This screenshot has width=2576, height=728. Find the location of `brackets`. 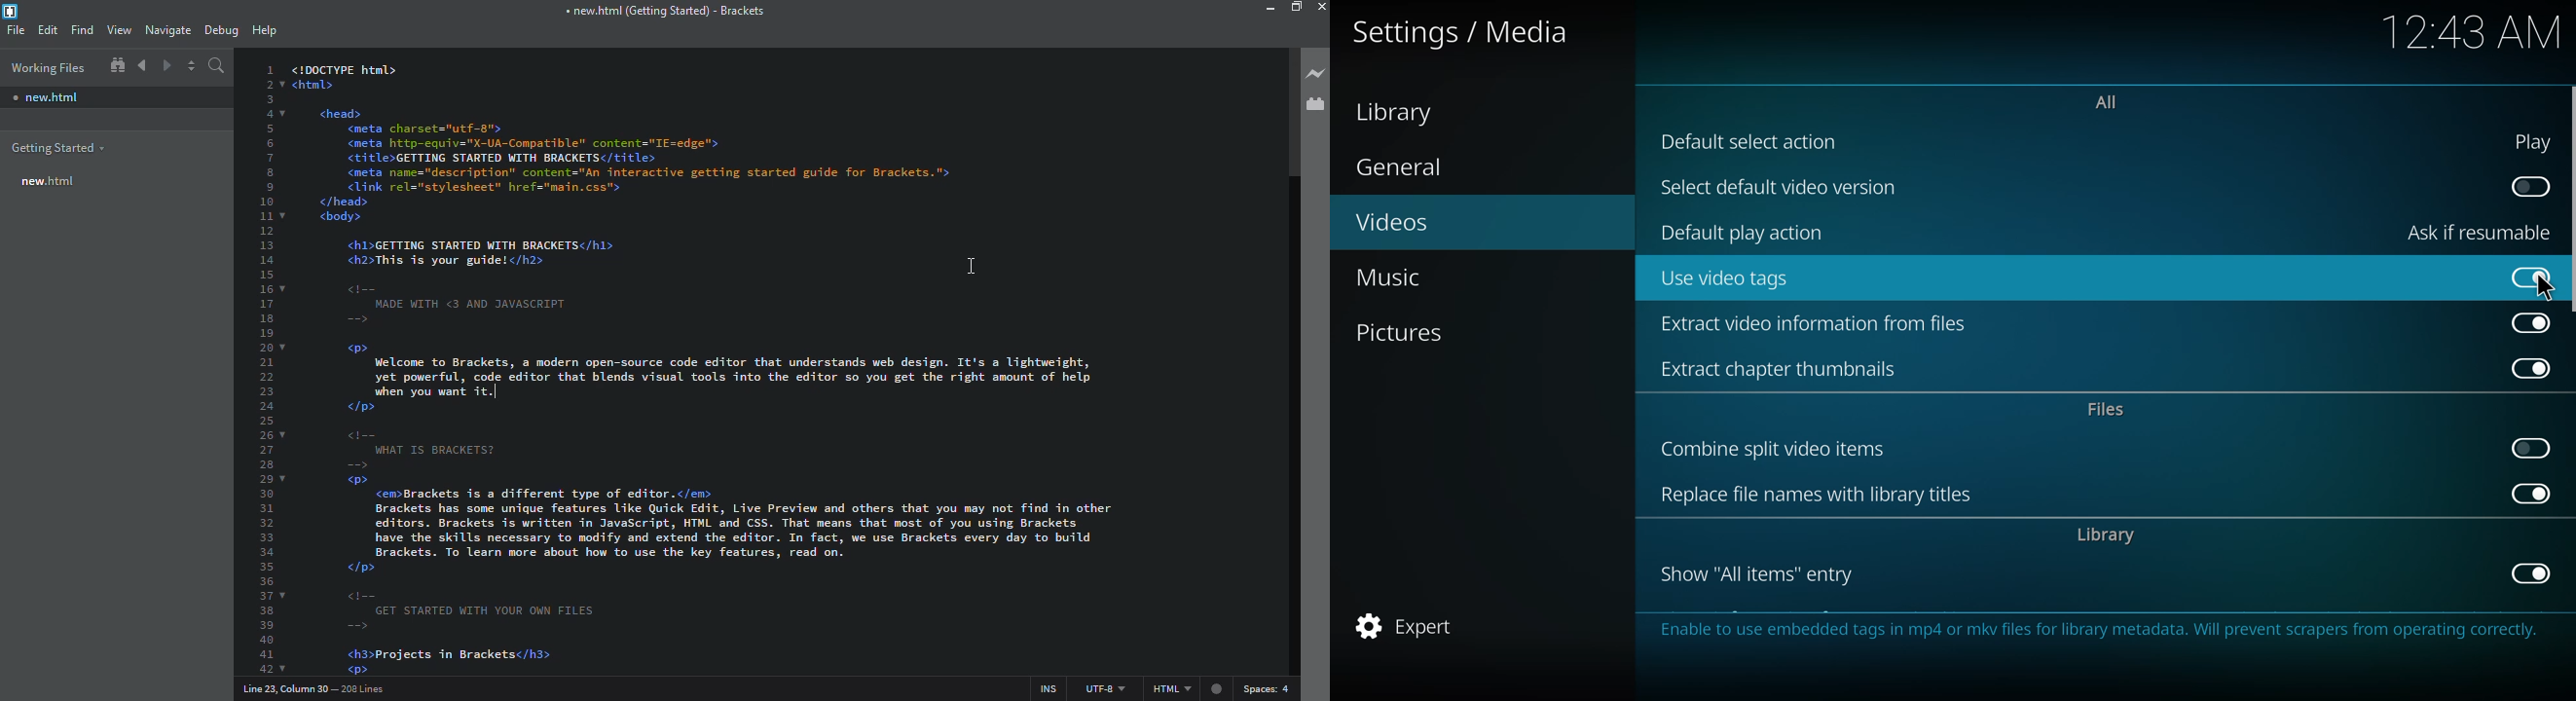

brackets is located at coordinates (13, 10).